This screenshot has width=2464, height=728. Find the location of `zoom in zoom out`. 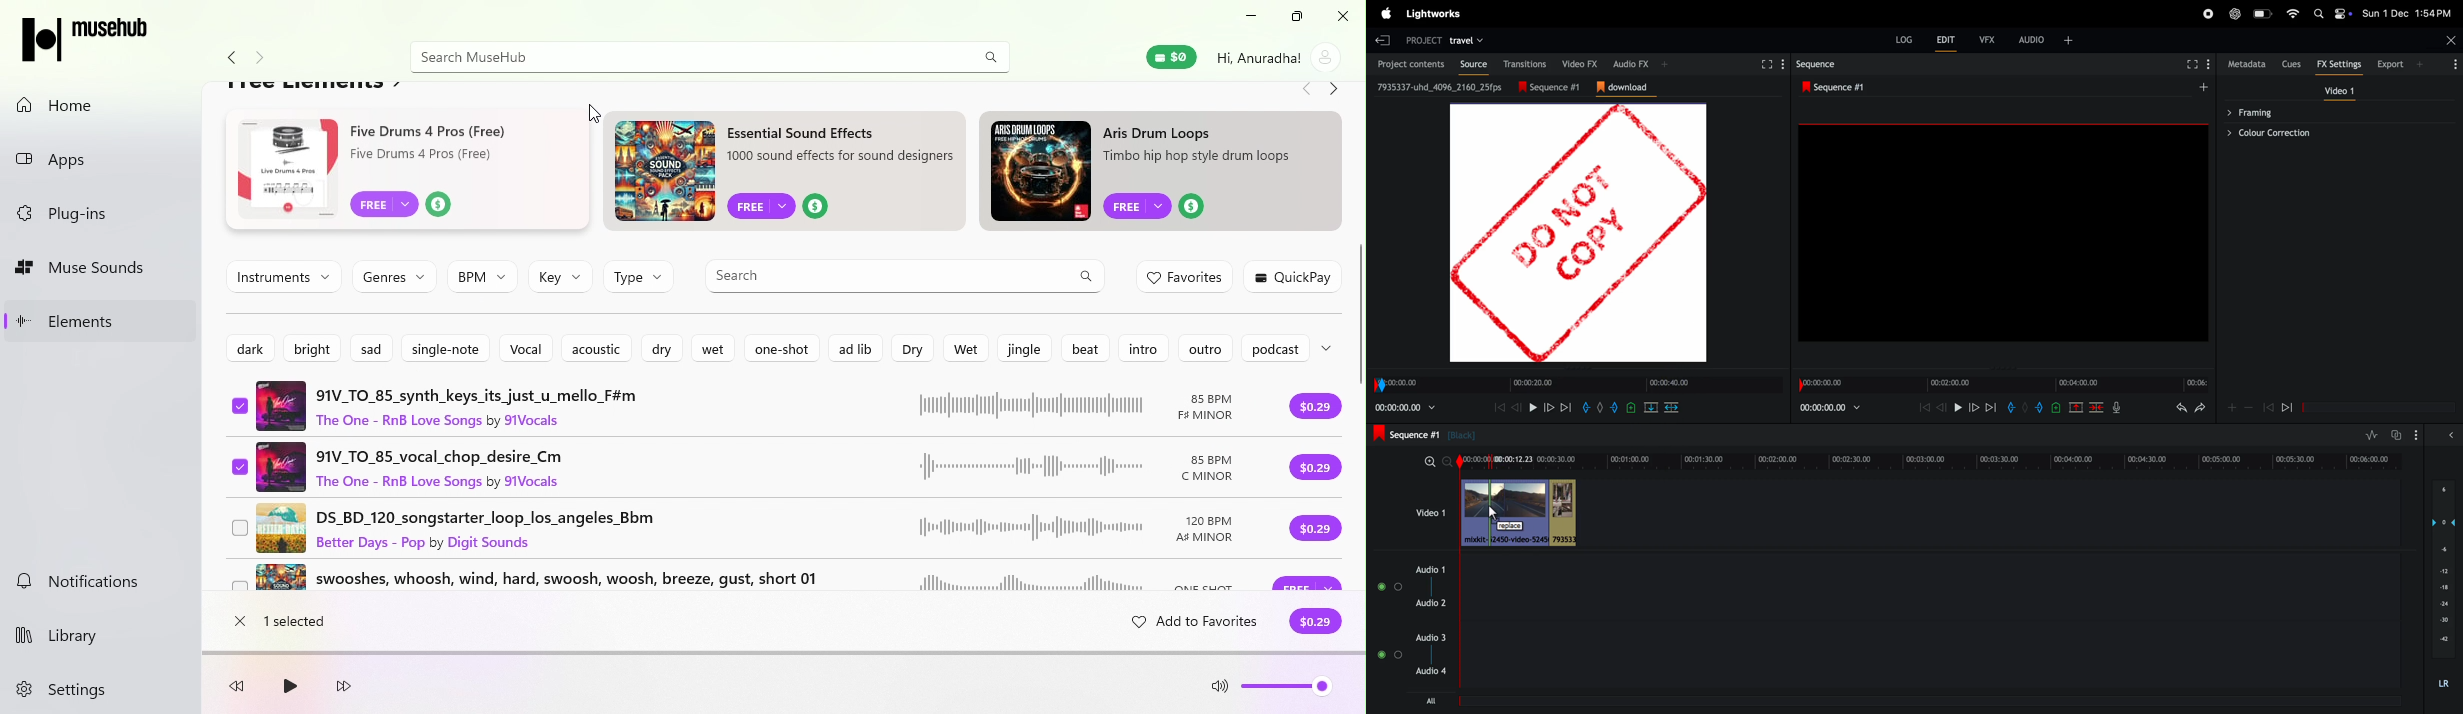

zoom in zoom out is located at coordinates (2249, 407).